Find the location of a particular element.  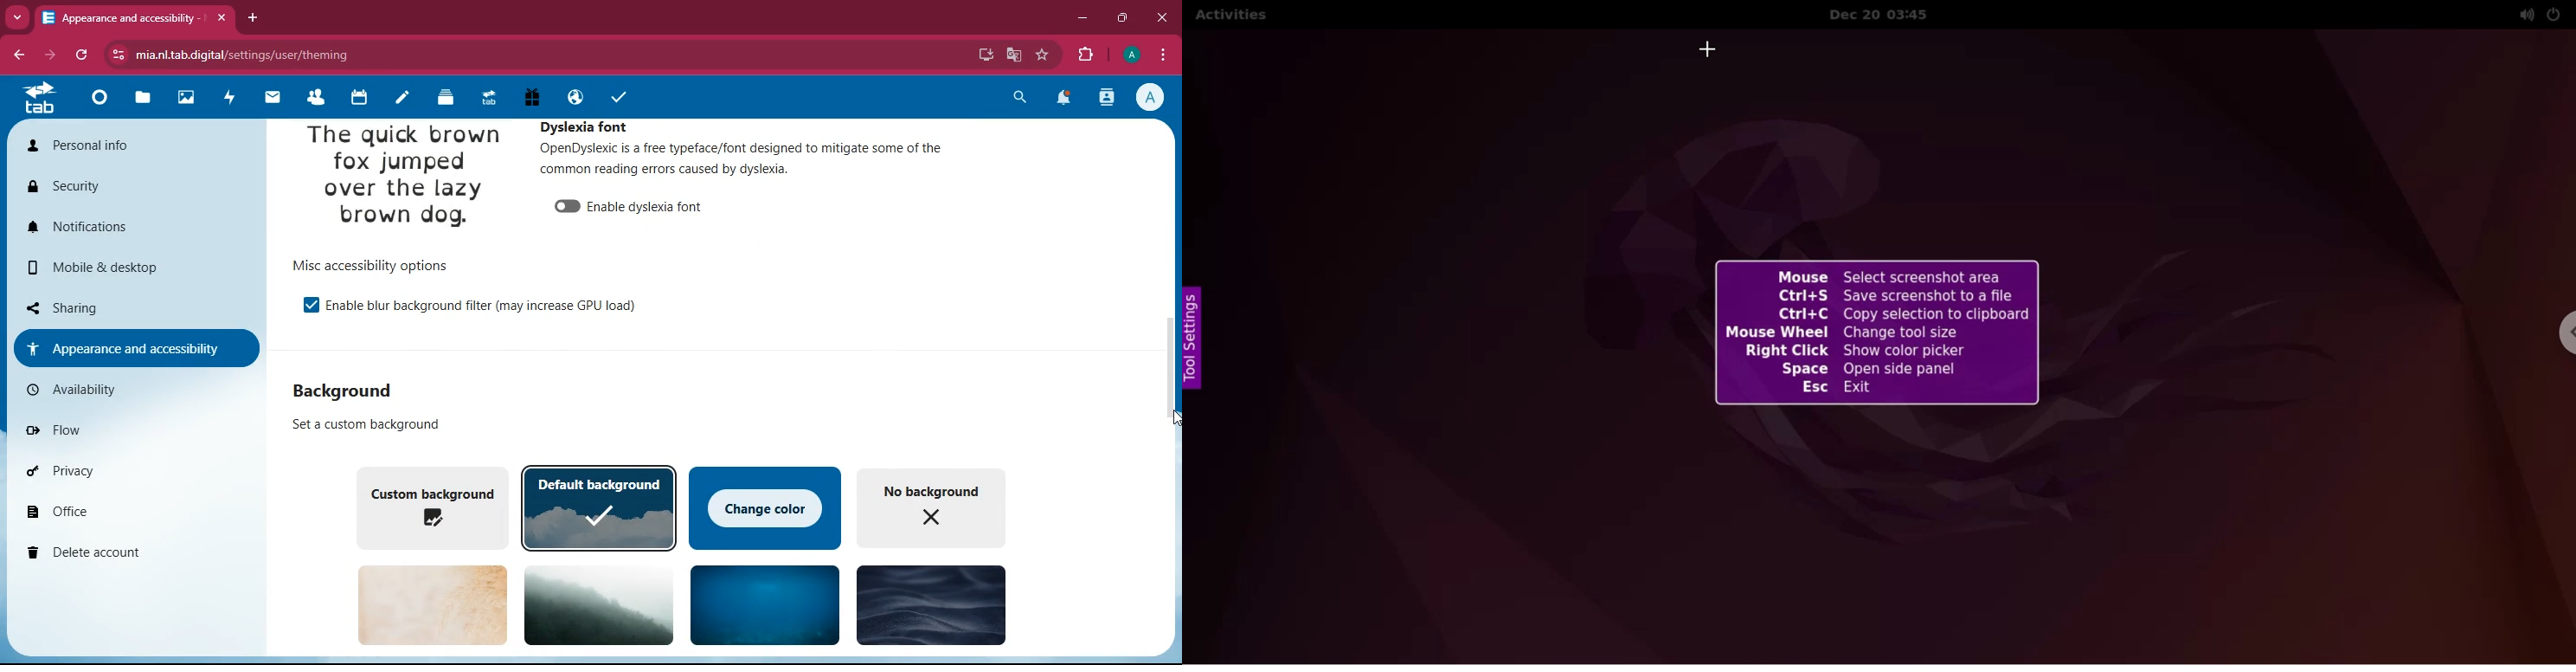

google translate is located at coordinates (1013, 53).